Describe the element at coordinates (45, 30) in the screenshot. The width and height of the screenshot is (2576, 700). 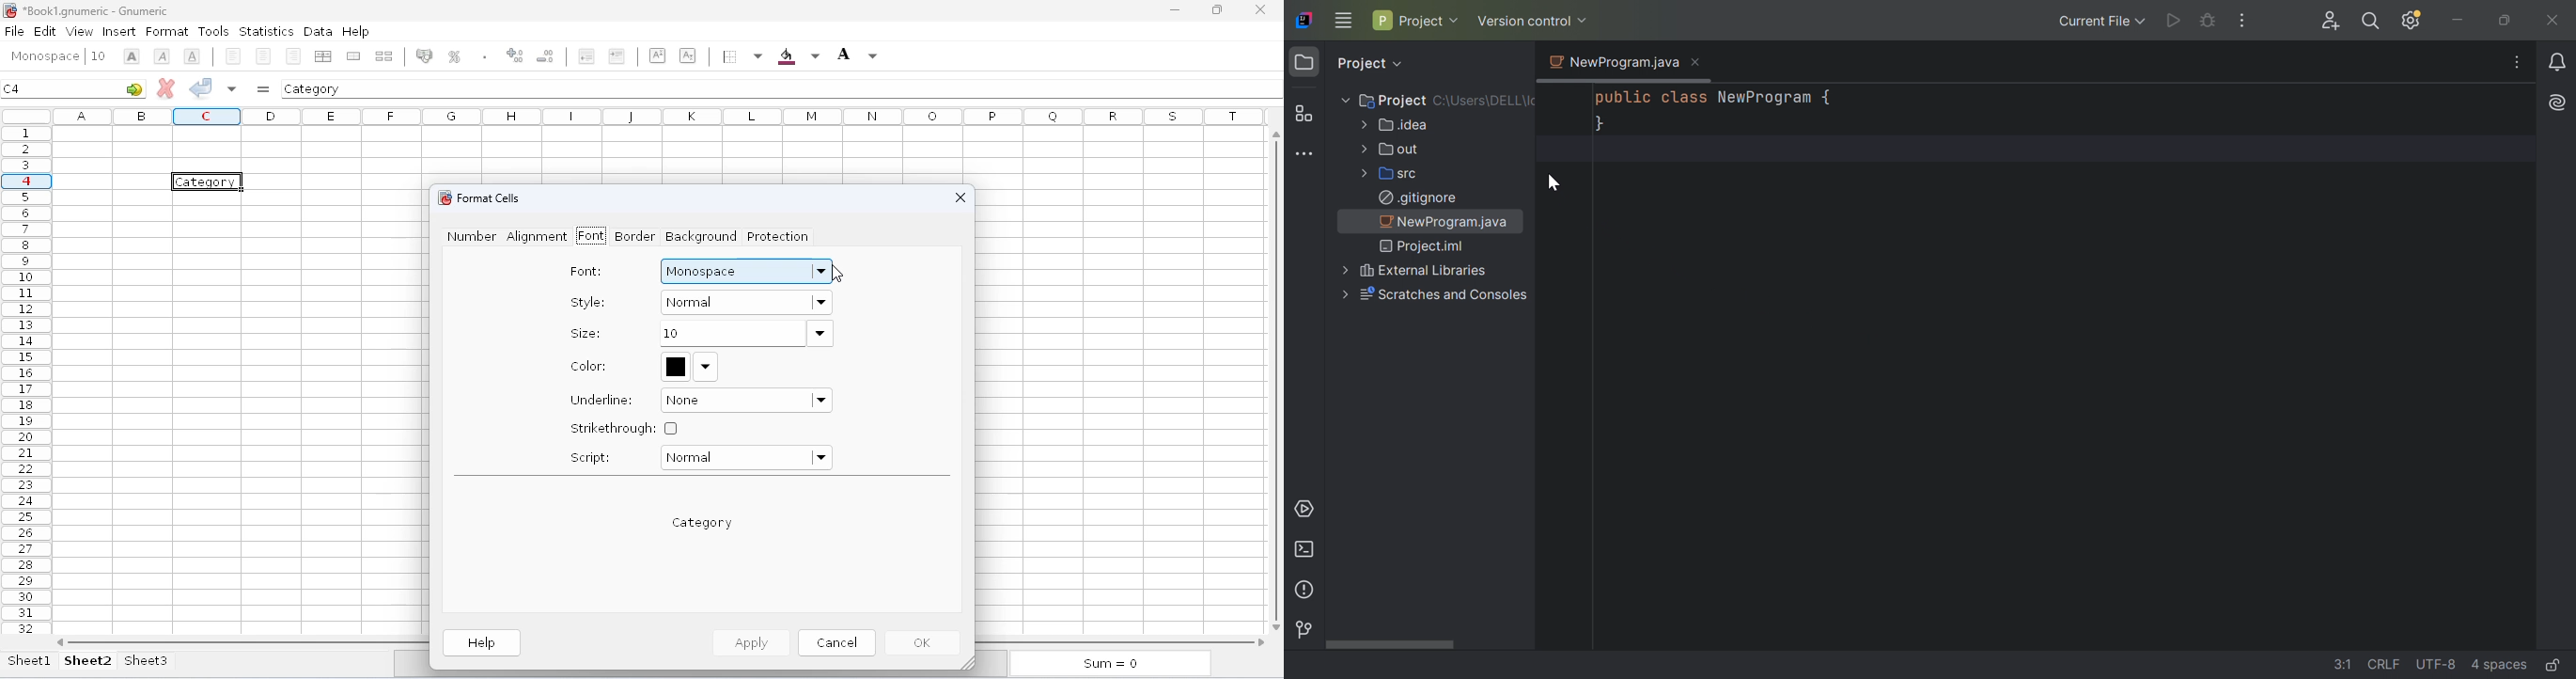
I see `edit` at that location.